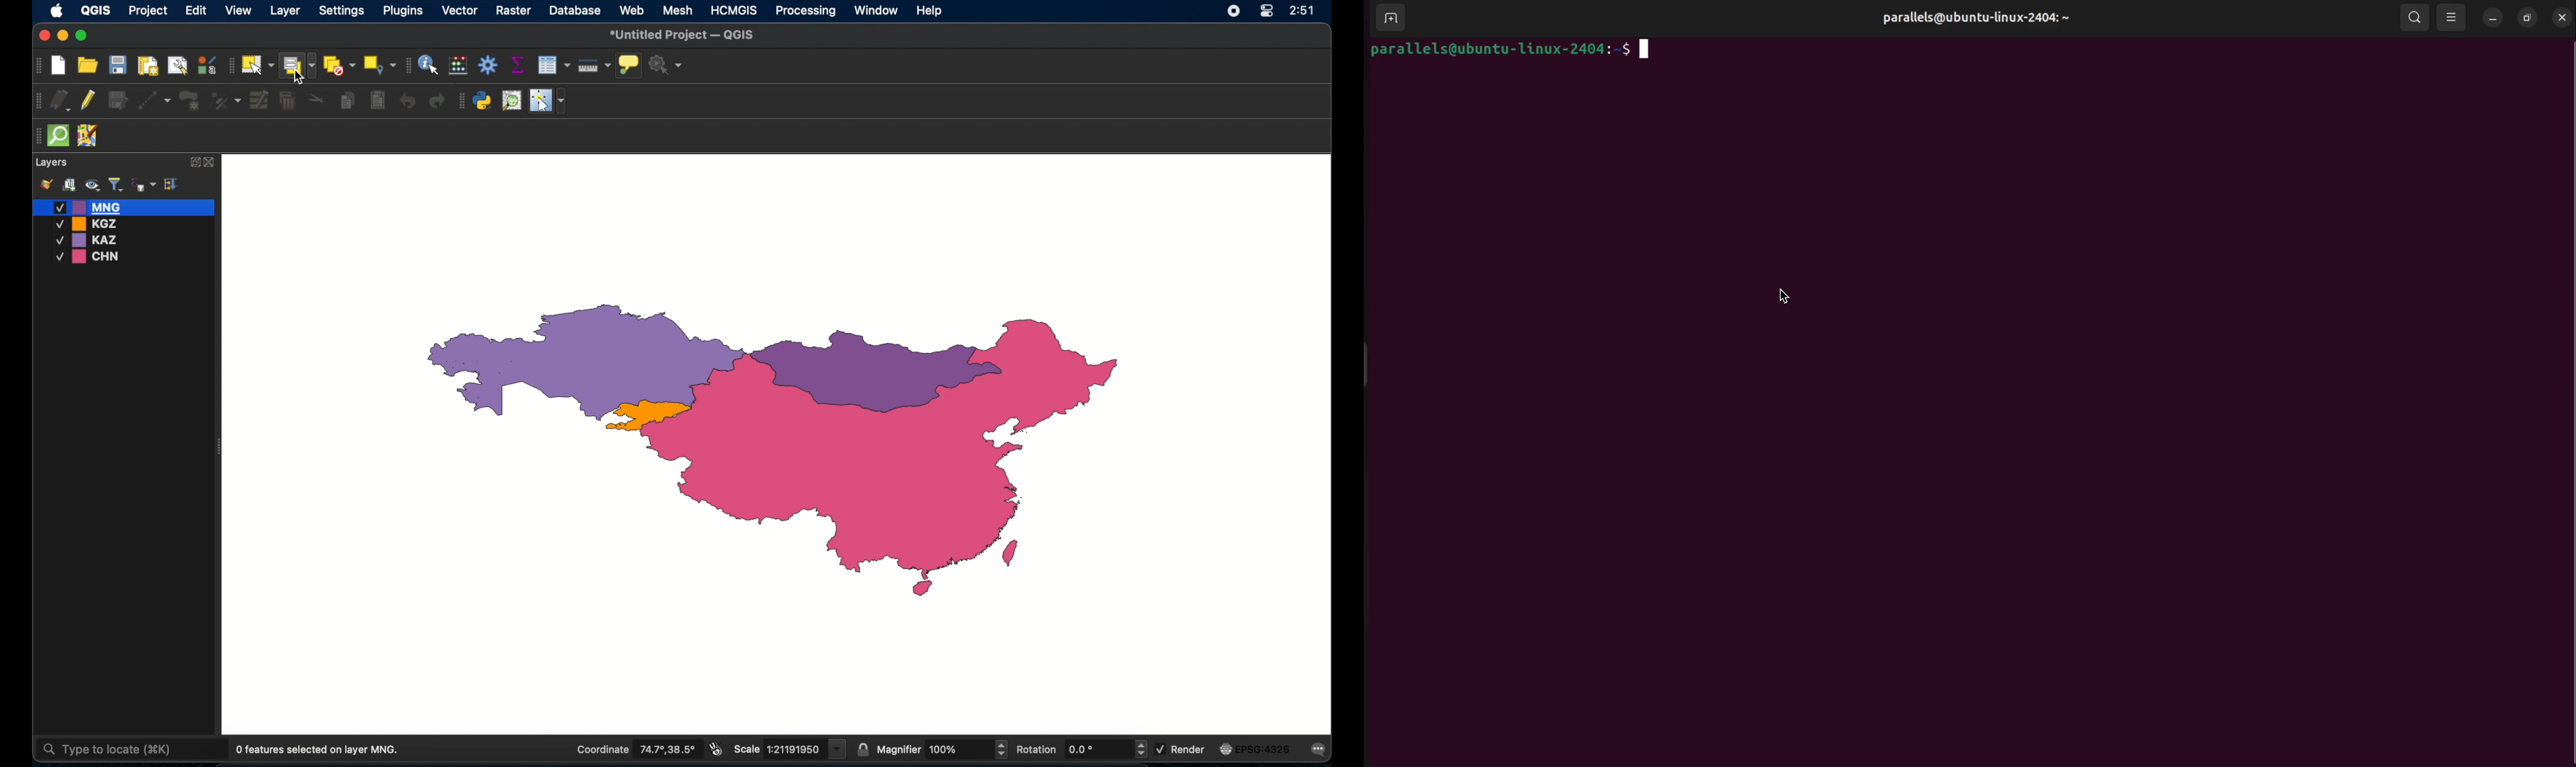 Image resolution: width=2576 pixels, height=784 pixels. Describe the element at coordinates (483, 101) in the screenshot. I see `python console` at that location.